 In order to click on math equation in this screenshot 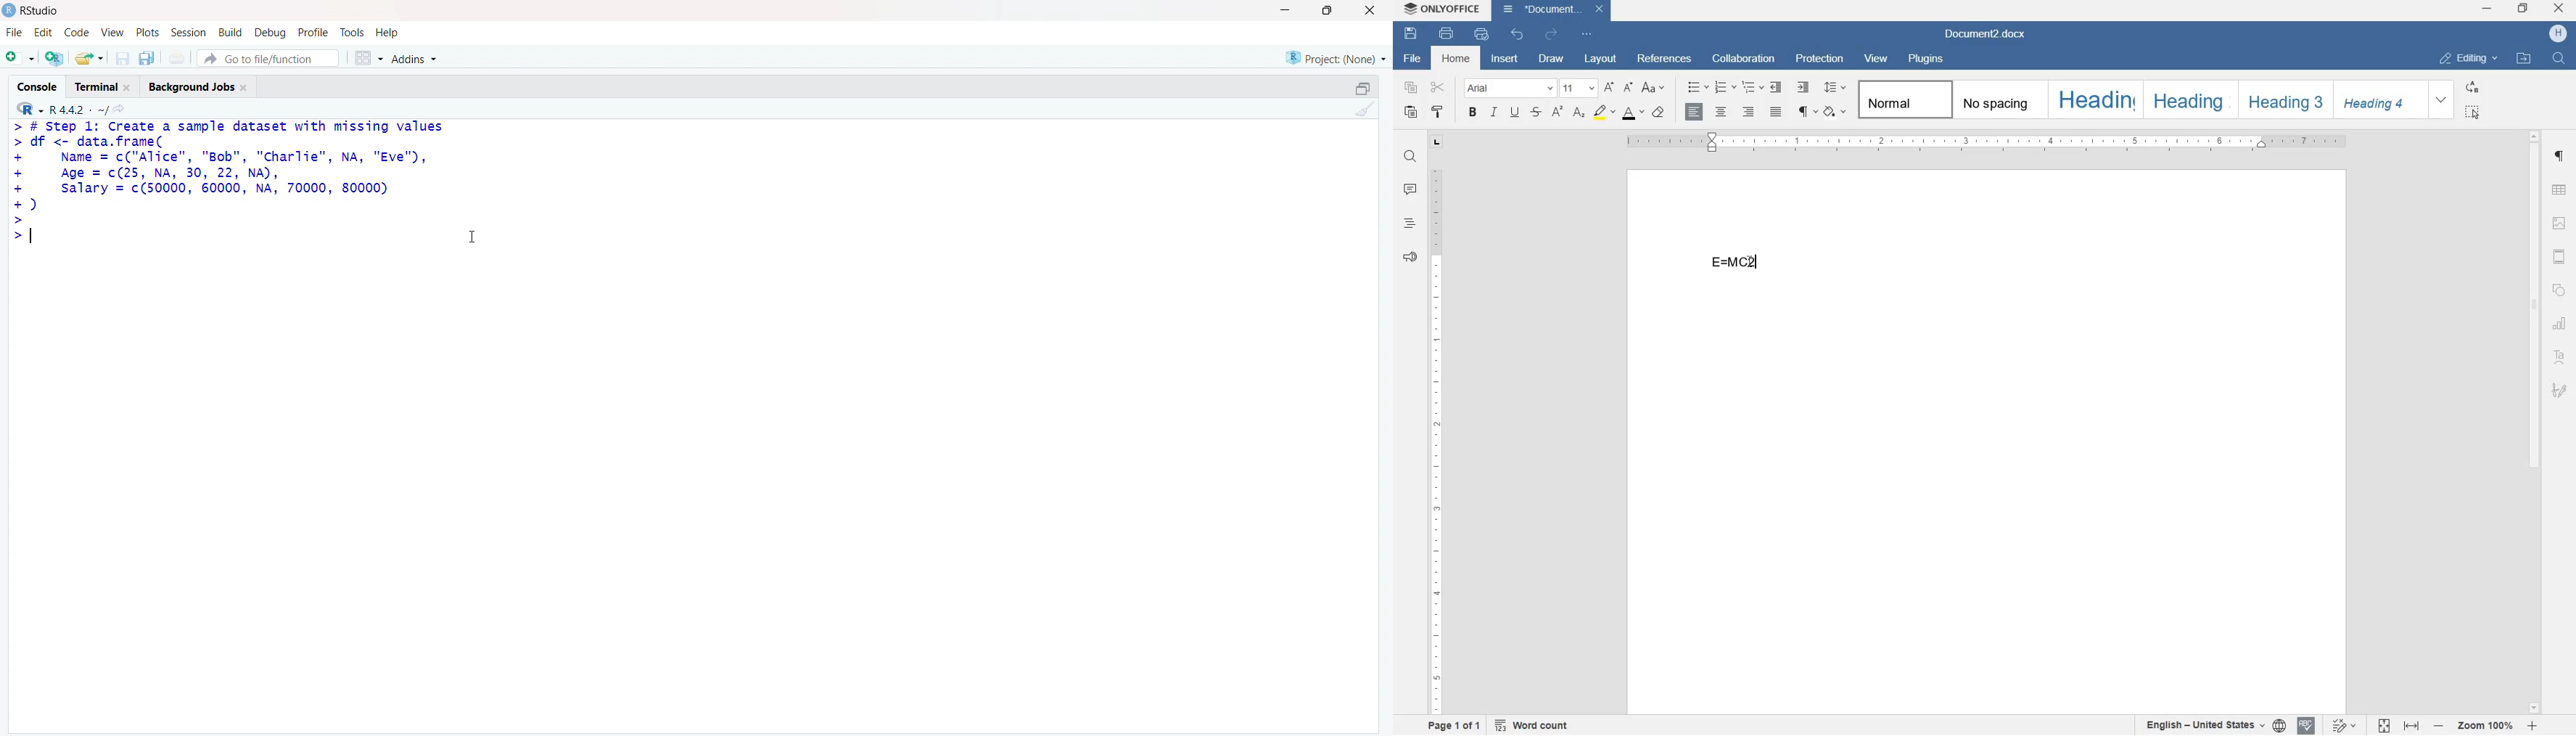, I will do `click(1764, 274)`.